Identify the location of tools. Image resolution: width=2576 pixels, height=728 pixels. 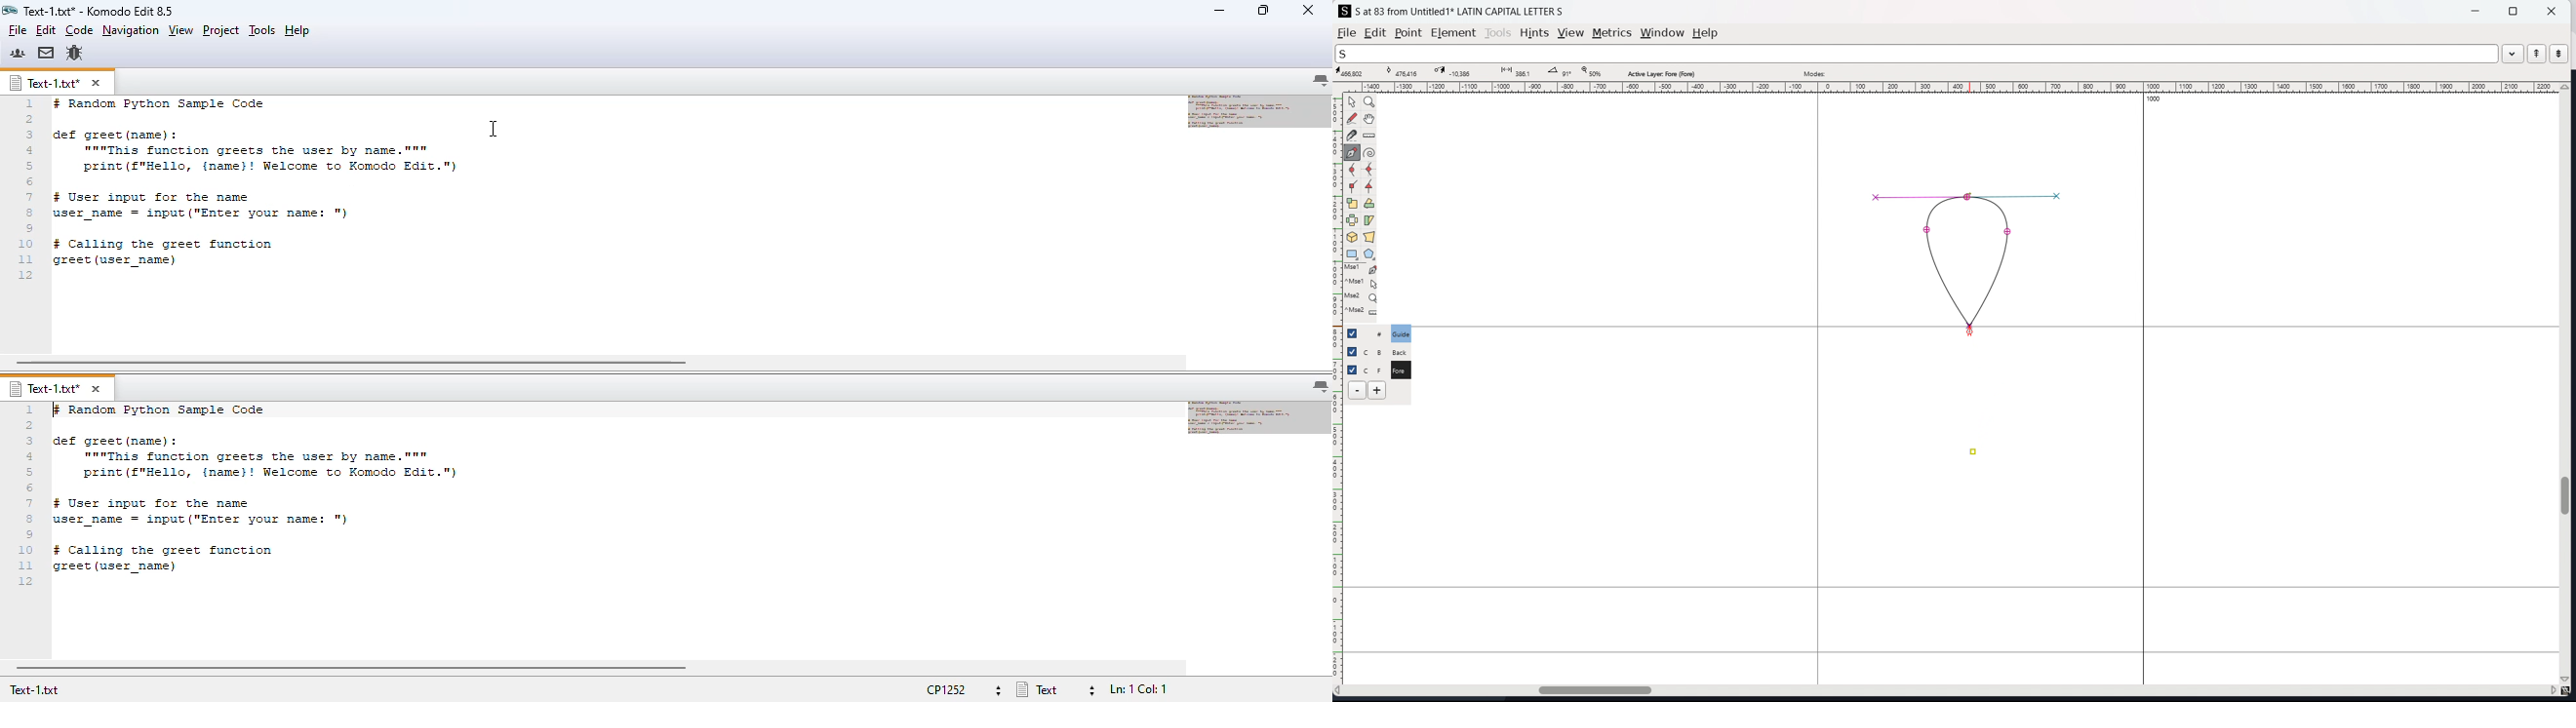
(1499, 33).